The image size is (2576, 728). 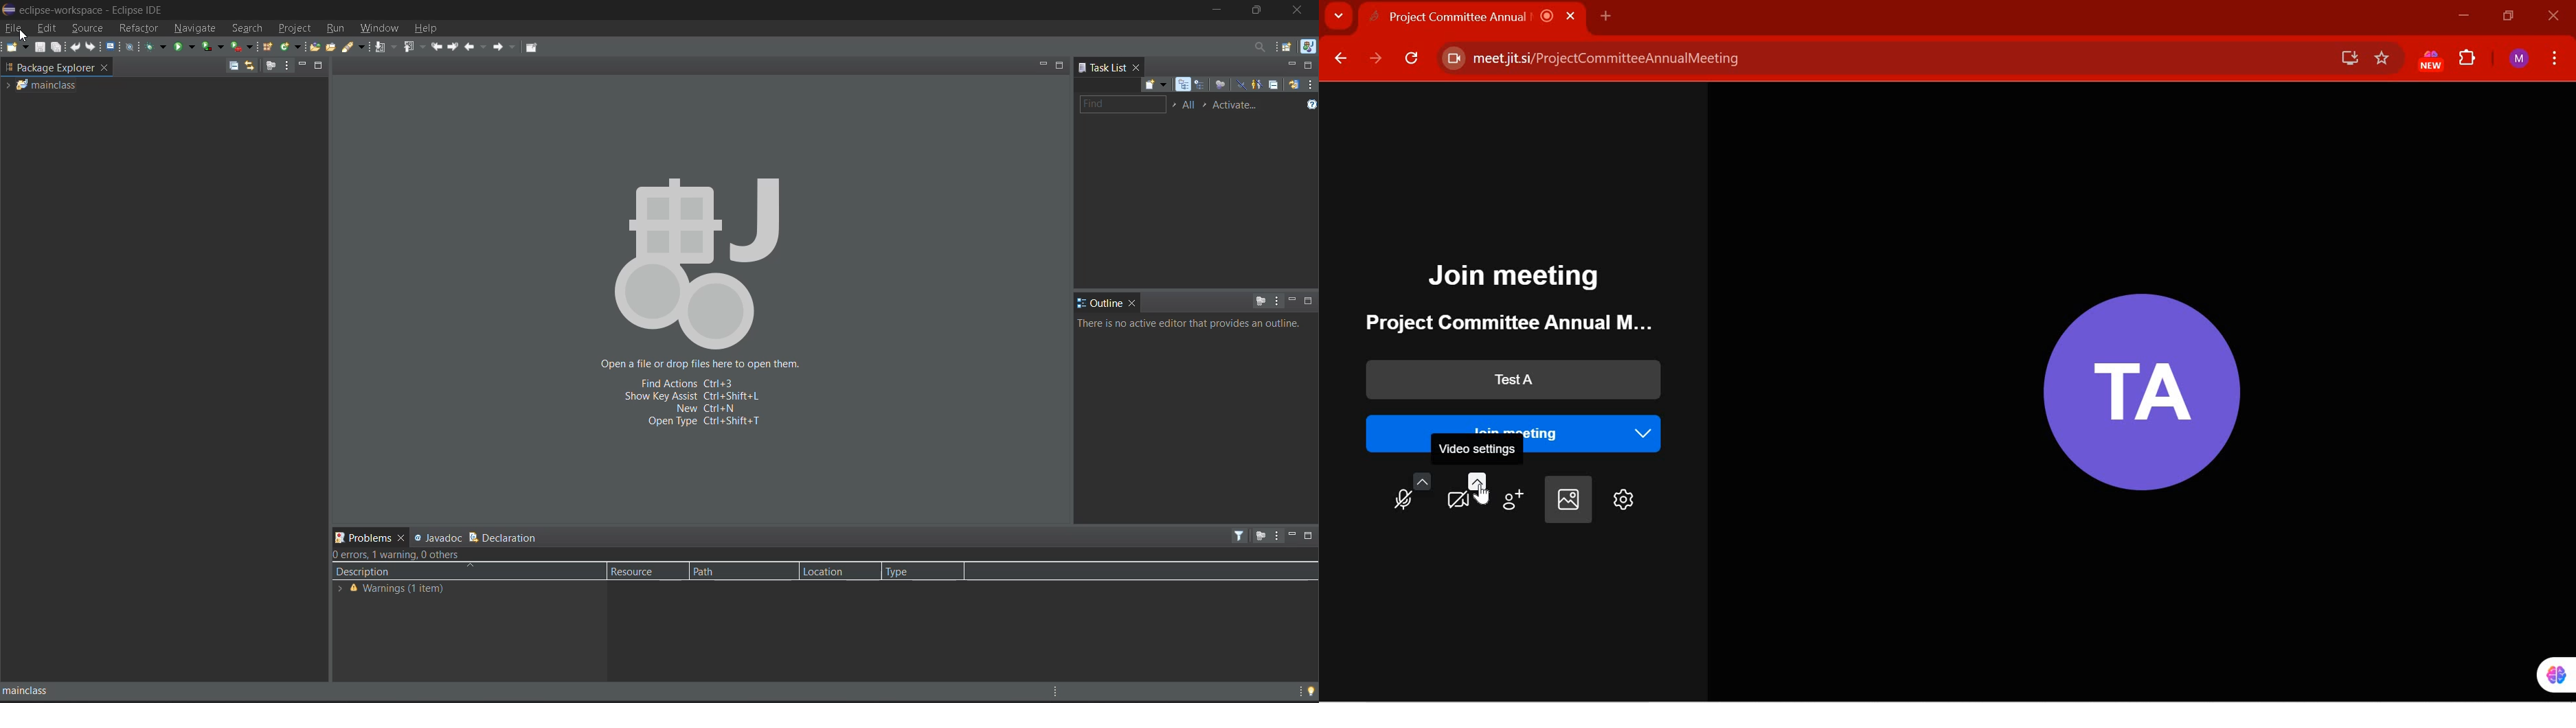 I want to click on SEARCH TABS, so click(x=1339, y=18).